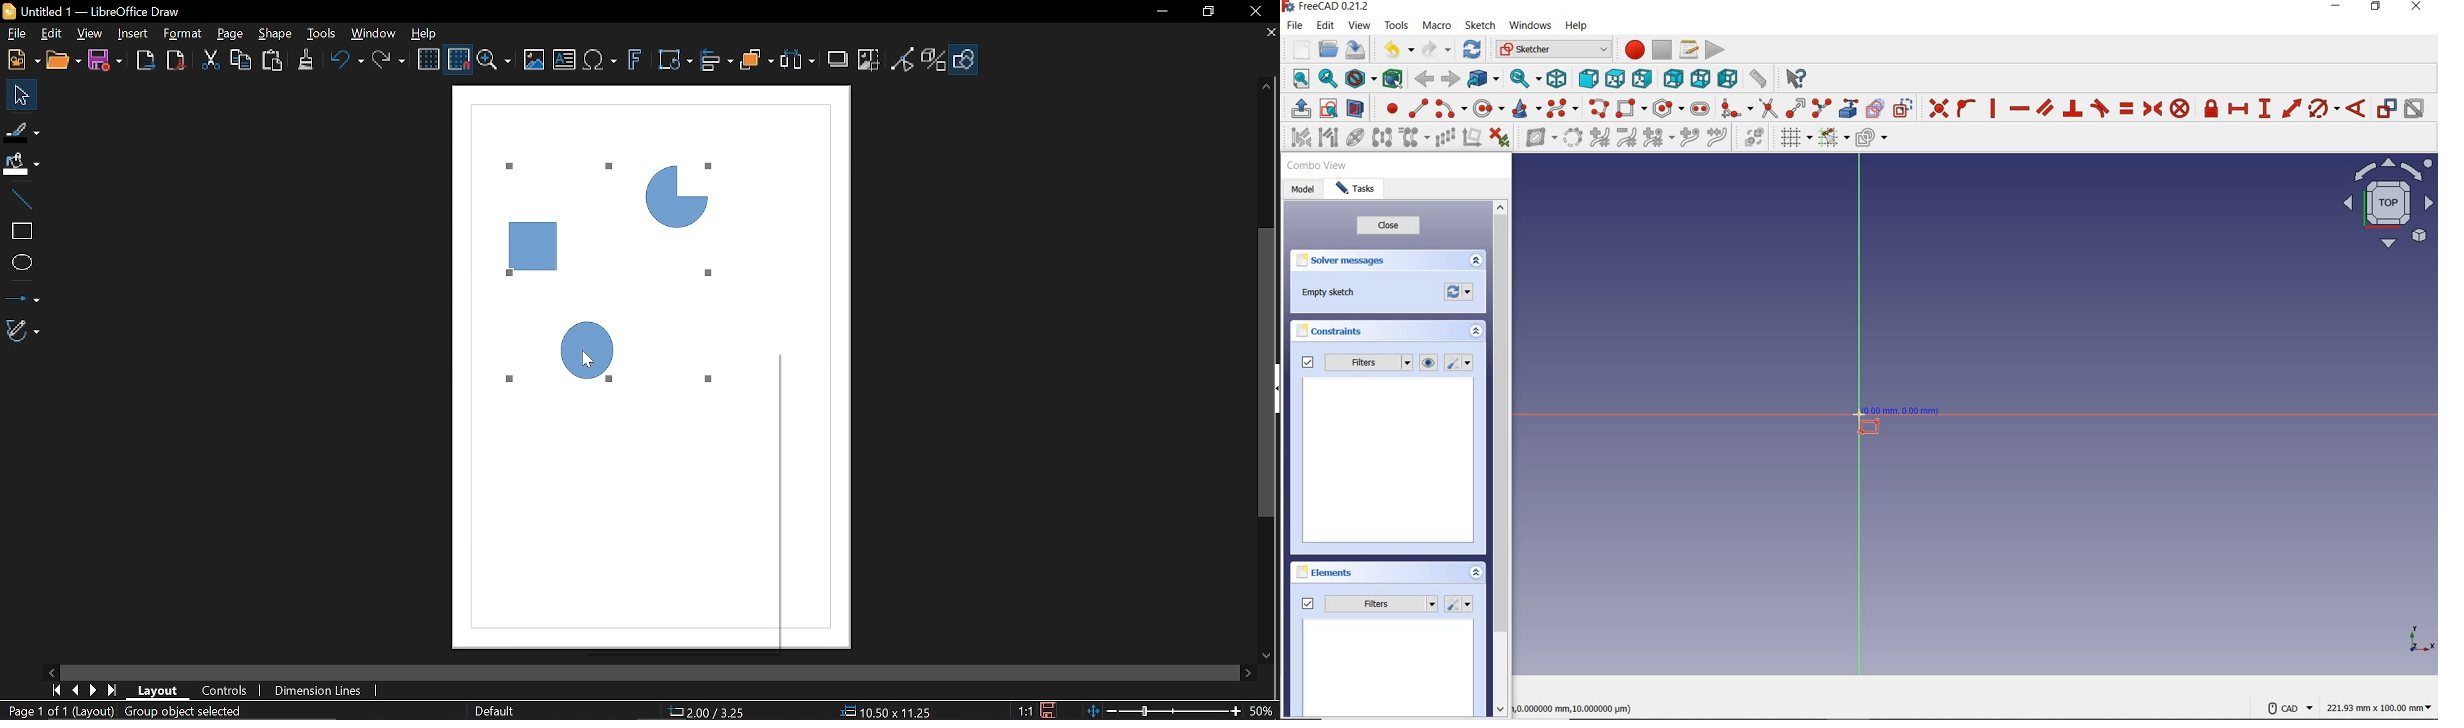  I want to click on Toggle point edit mode, so click(901, 60).